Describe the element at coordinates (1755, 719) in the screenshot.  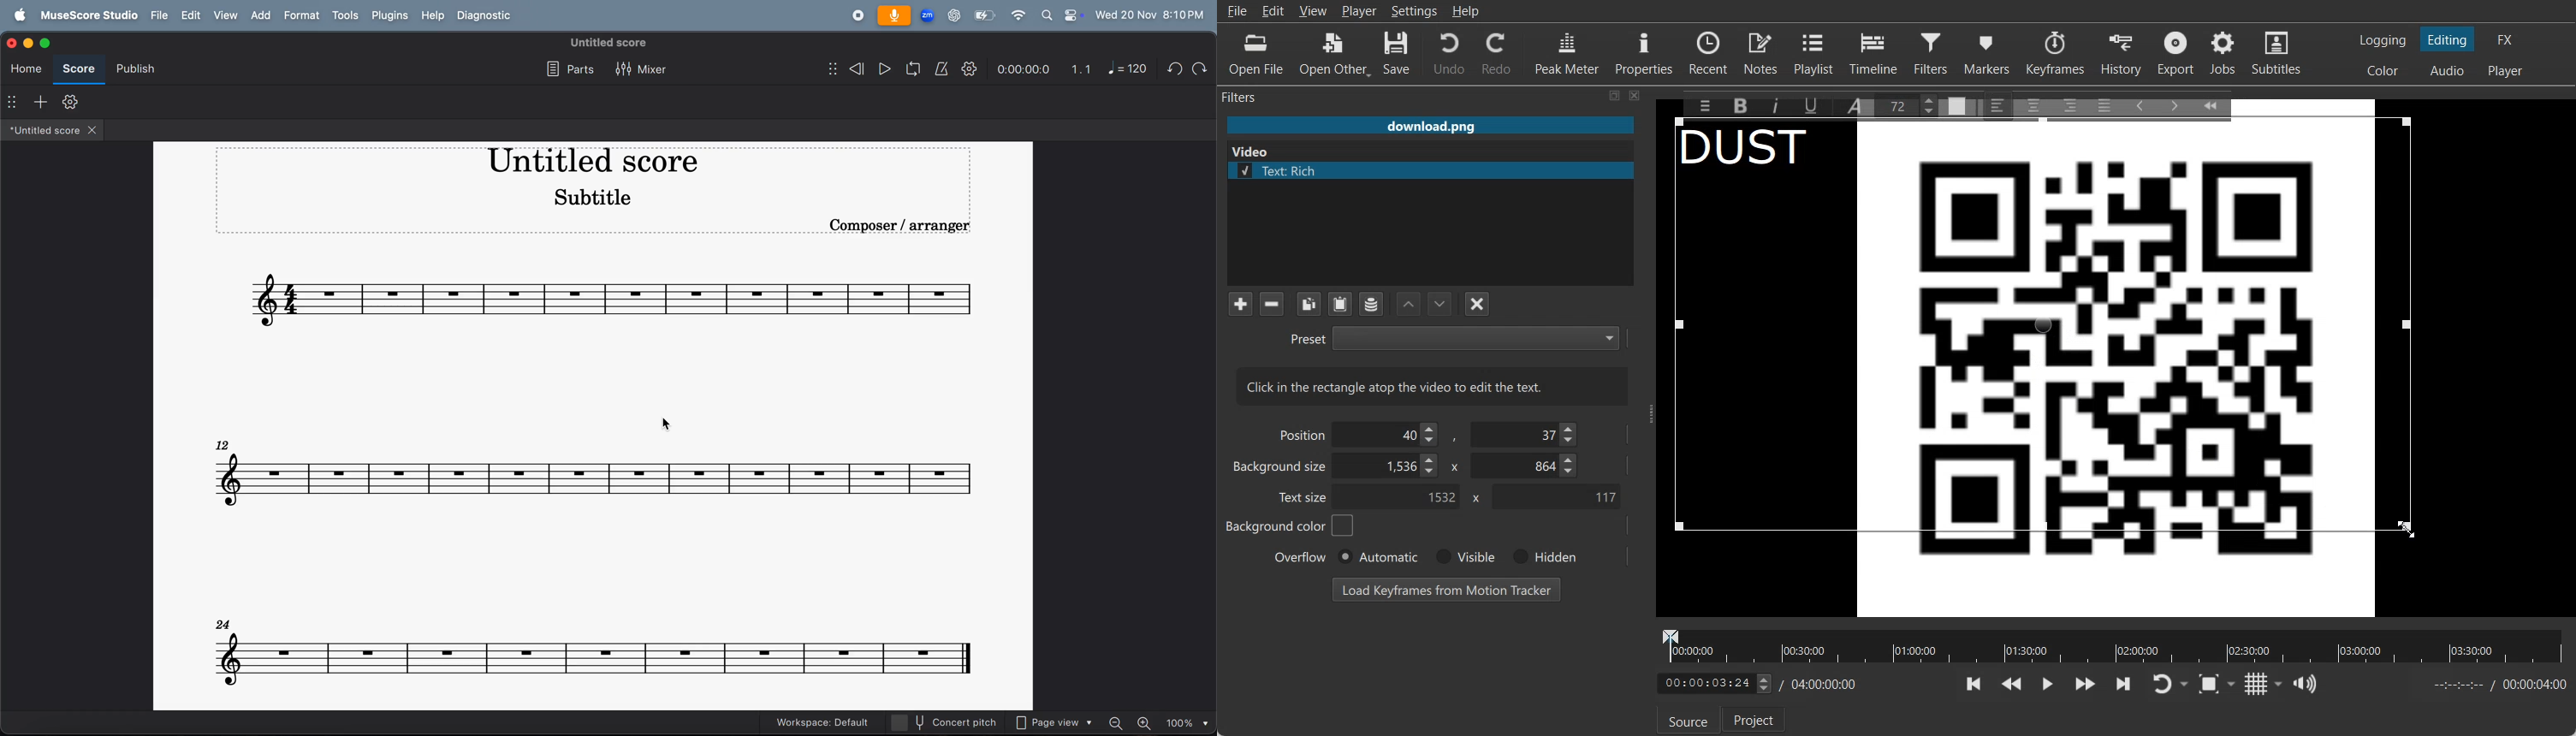
I see `Project` at that location.